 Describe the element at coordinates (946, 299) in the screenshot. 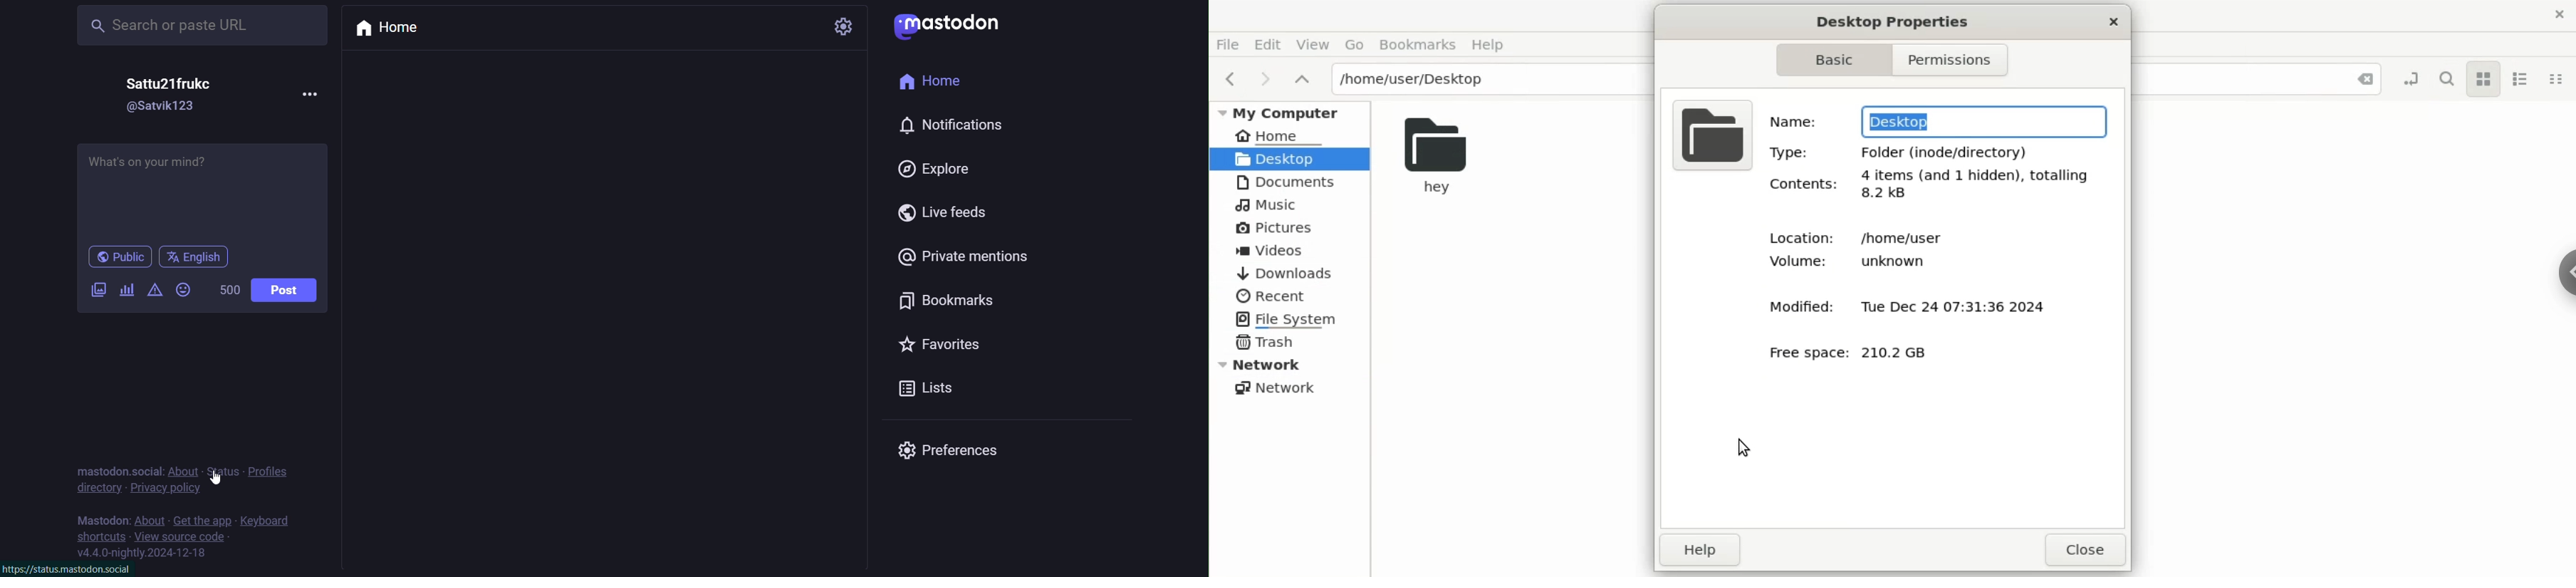

I see `bookmark` at that location.